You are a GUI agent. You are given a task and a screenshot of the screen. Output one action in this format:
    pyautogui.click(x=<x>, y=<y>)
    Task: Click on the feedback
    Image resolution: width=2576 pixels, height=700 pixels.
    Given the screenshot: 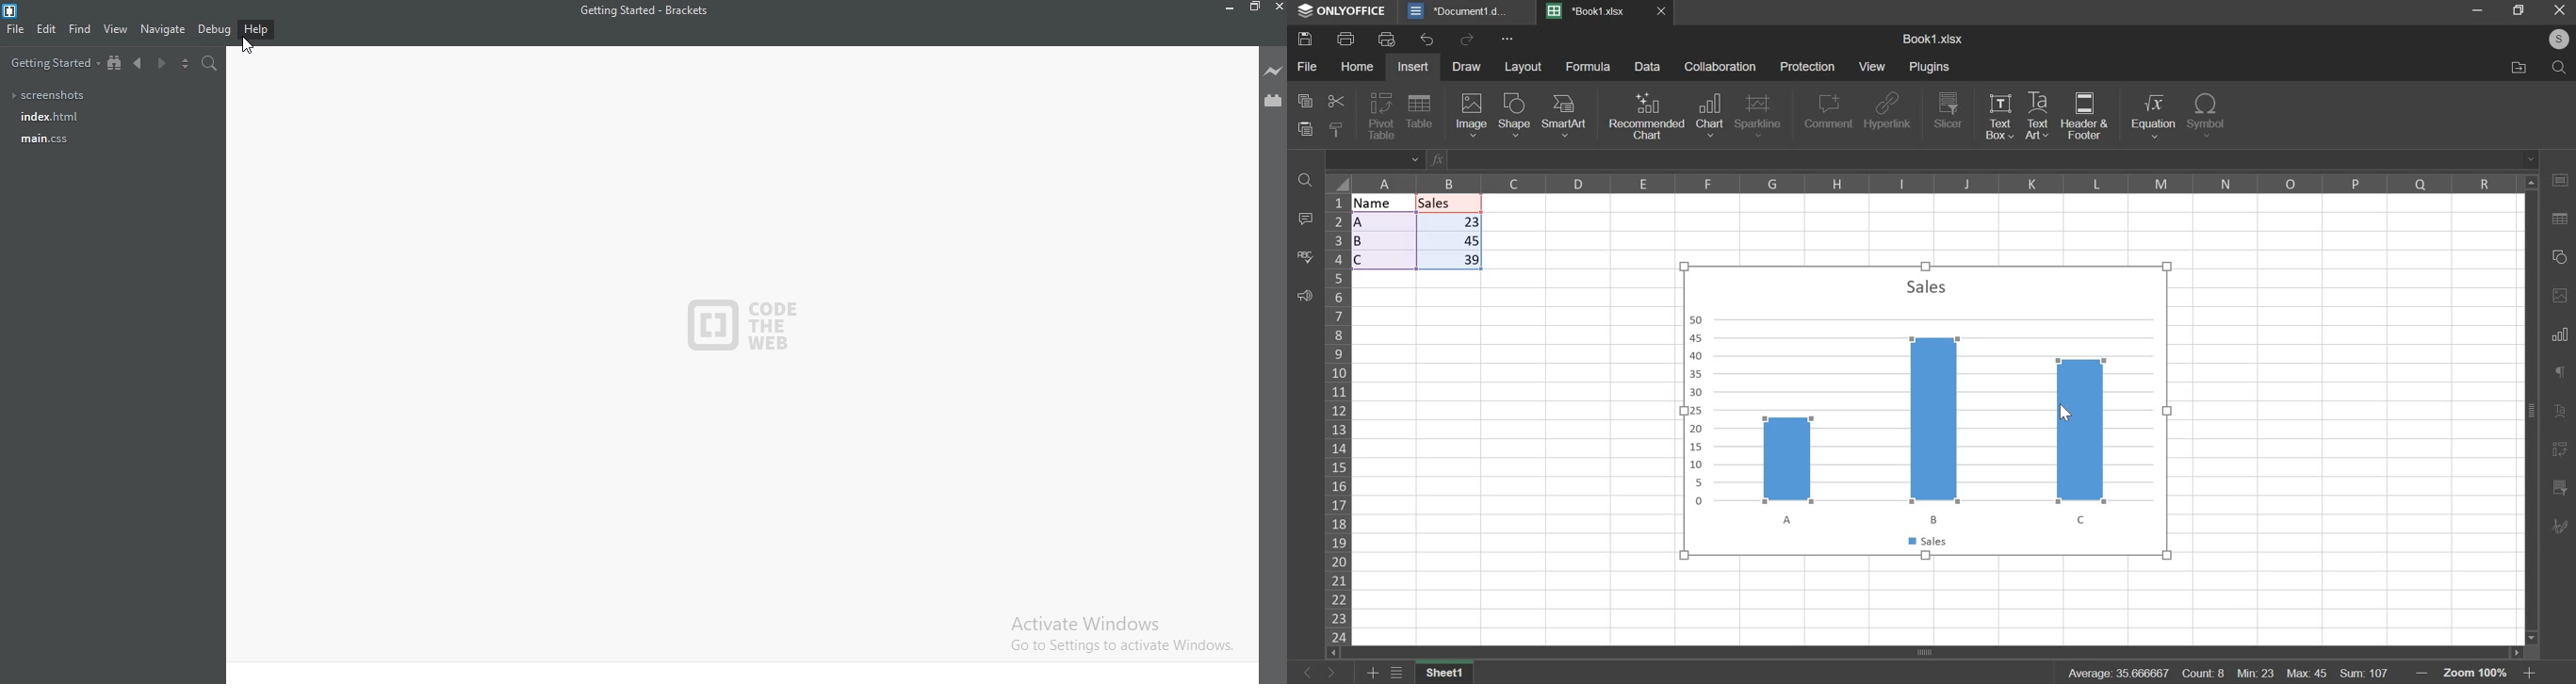 What is the action you would take?
    pyautogui.click(x=1304, y=295)
    